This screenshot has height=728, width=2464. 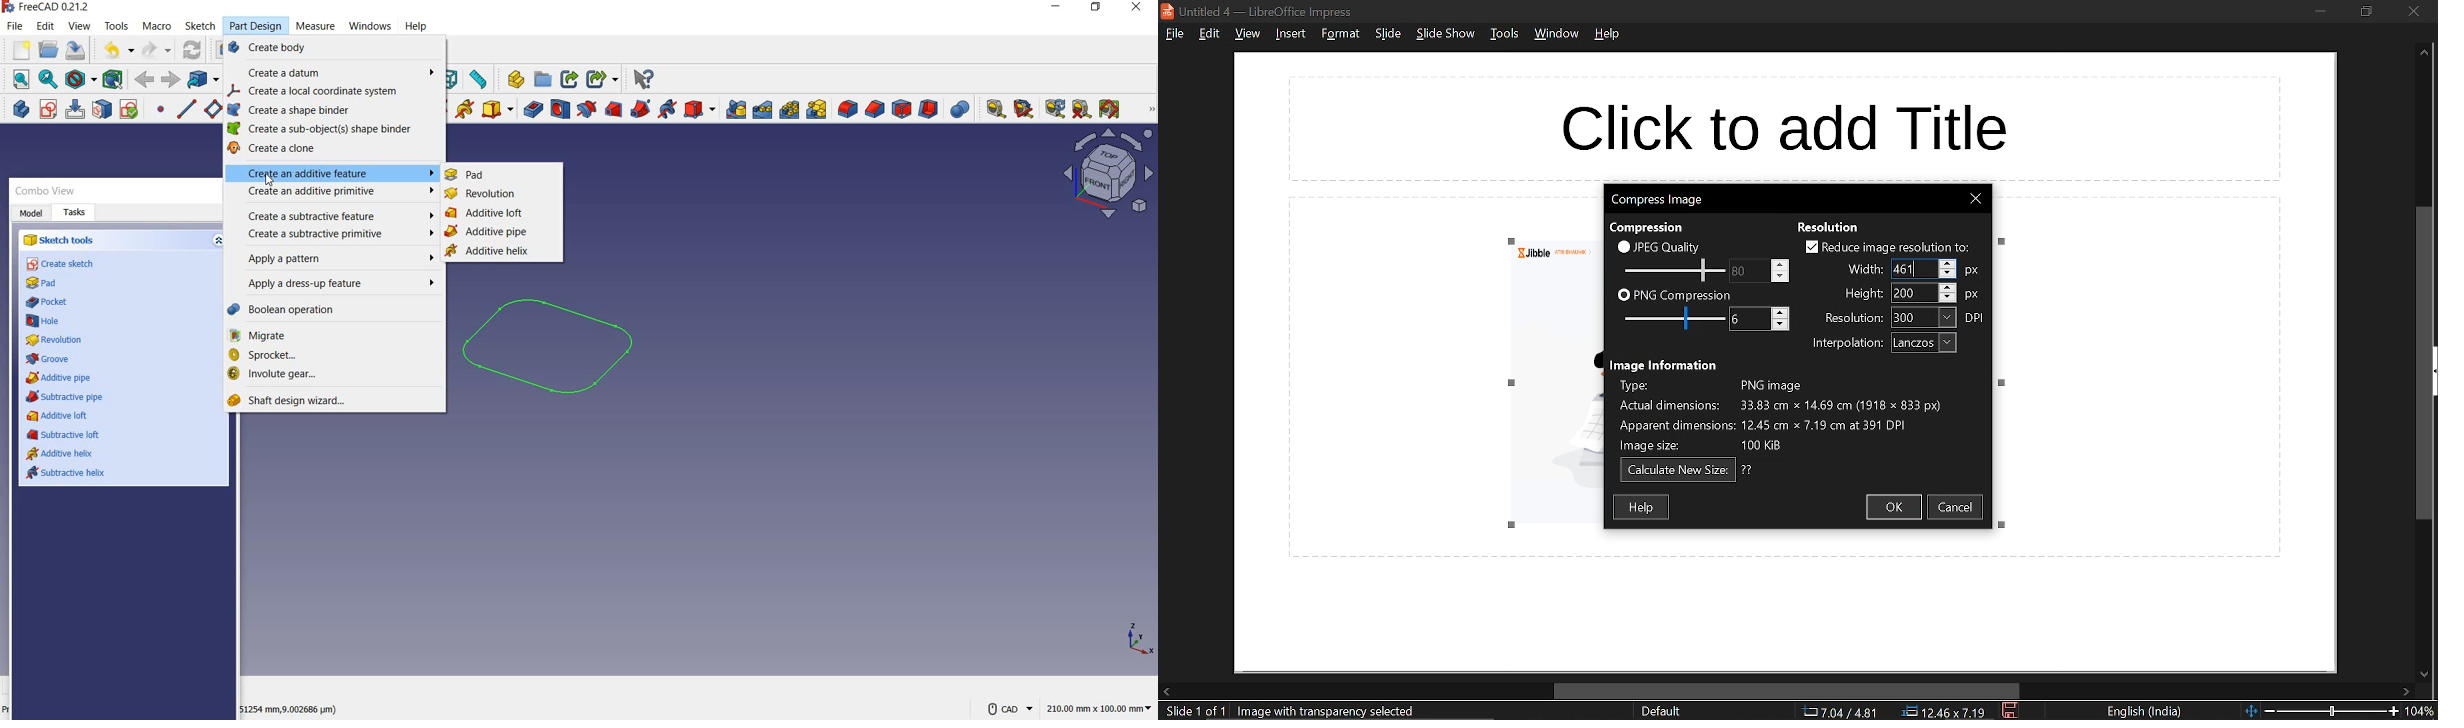 What do you see at coordinates (200, 26) in the screenshot?
I see `sketch` at bounding box center [200, 26].